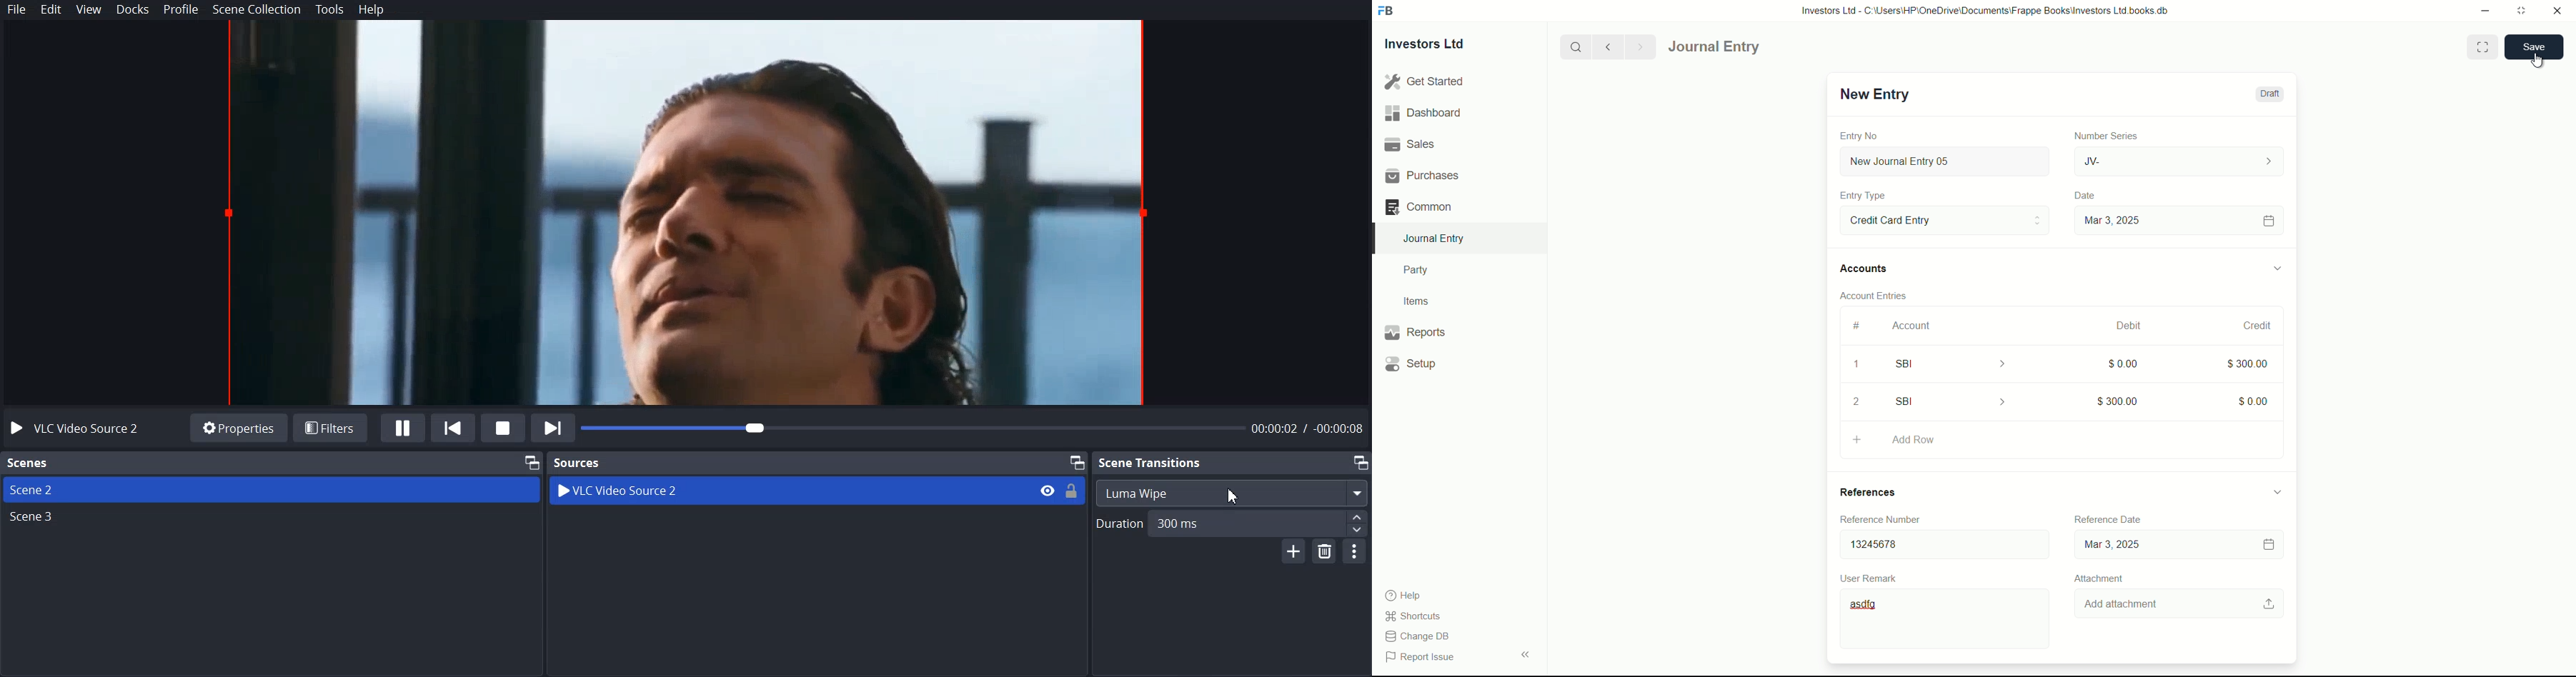  Describe the element at coordinates (1866, 269) in the screenshot. I see `Accounts` at that location.